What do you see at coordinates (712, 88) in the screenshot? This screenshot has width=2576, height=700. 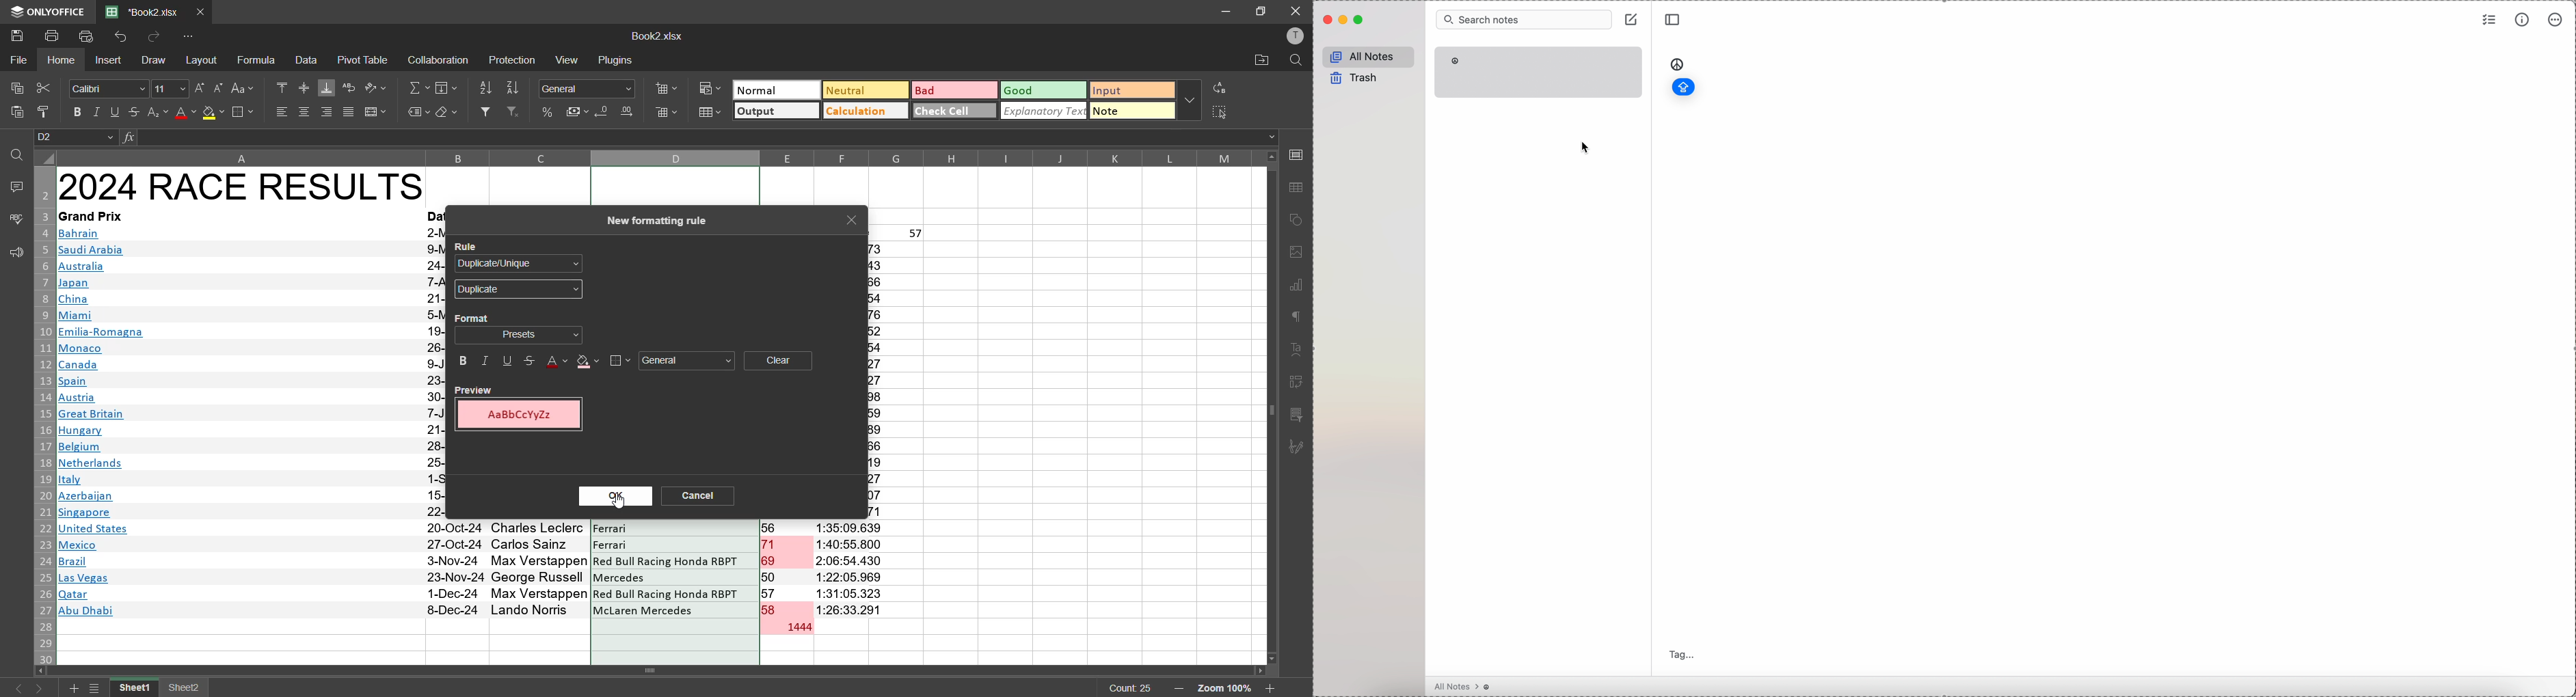 I see `conditional formatting` at bounding box center [712, 88].